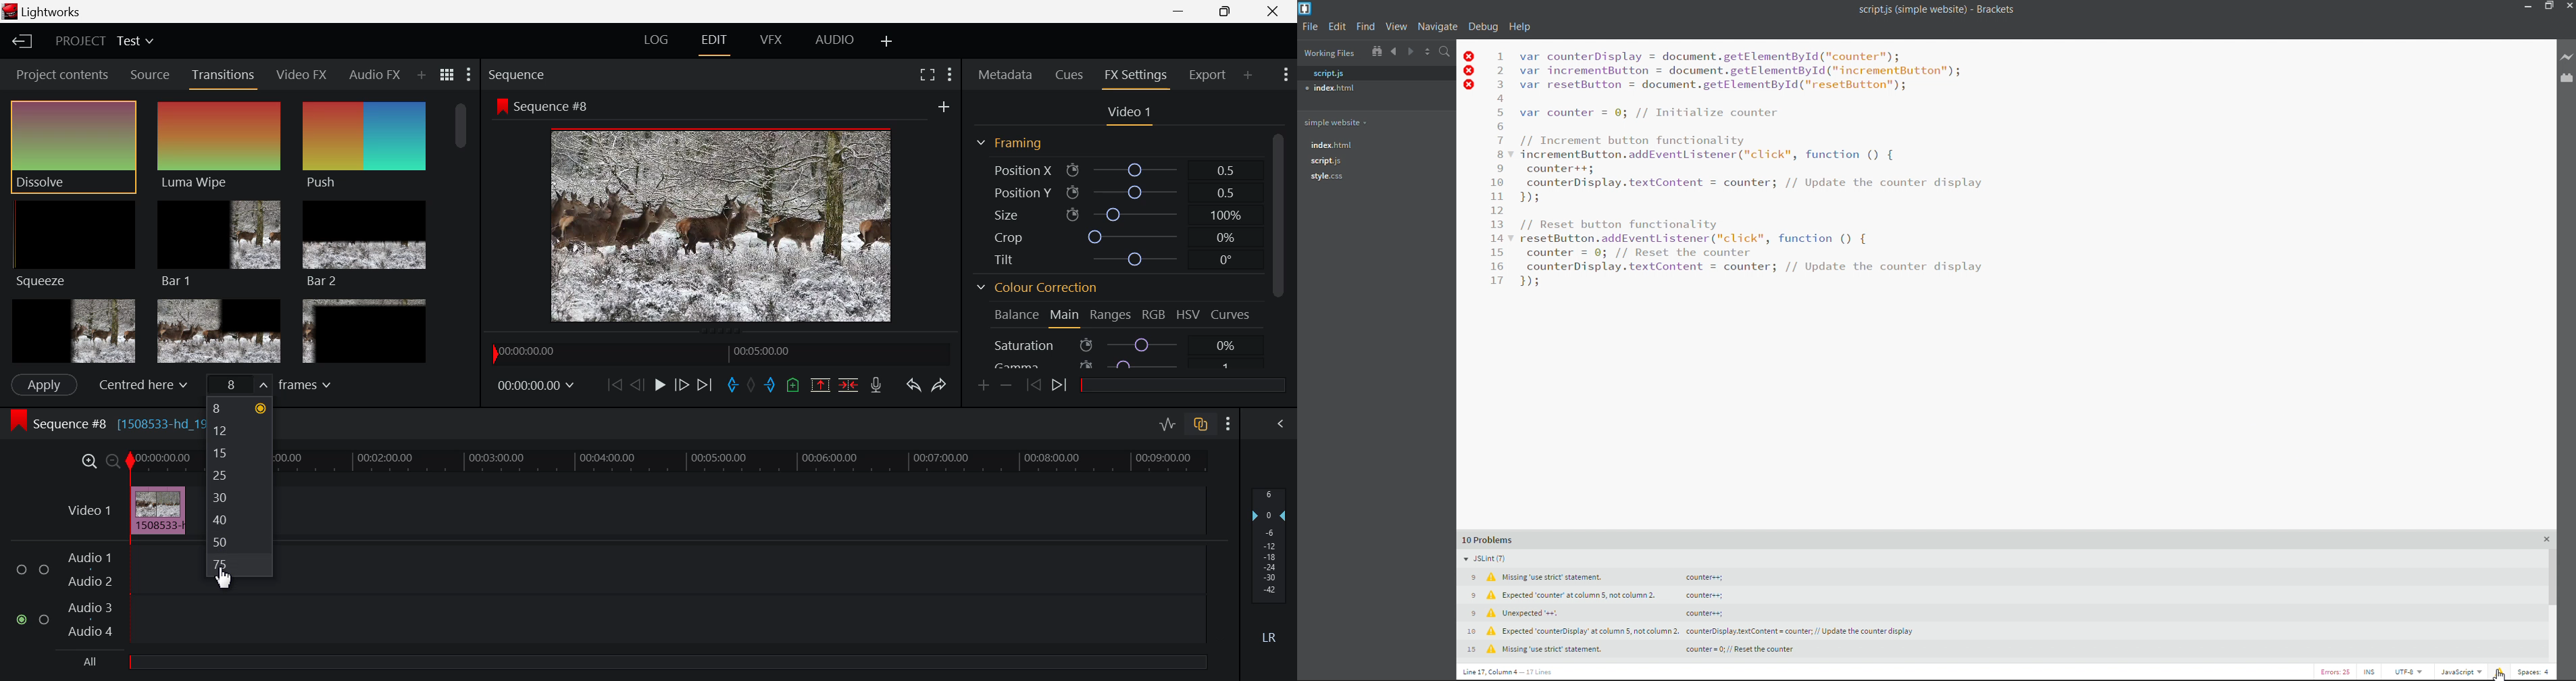 The image size is (2576, 700). Describe the element at coordinates (99, 423) in the screenshot. I see `Sequence#8 [1508533-hd_1920_108` at that location.